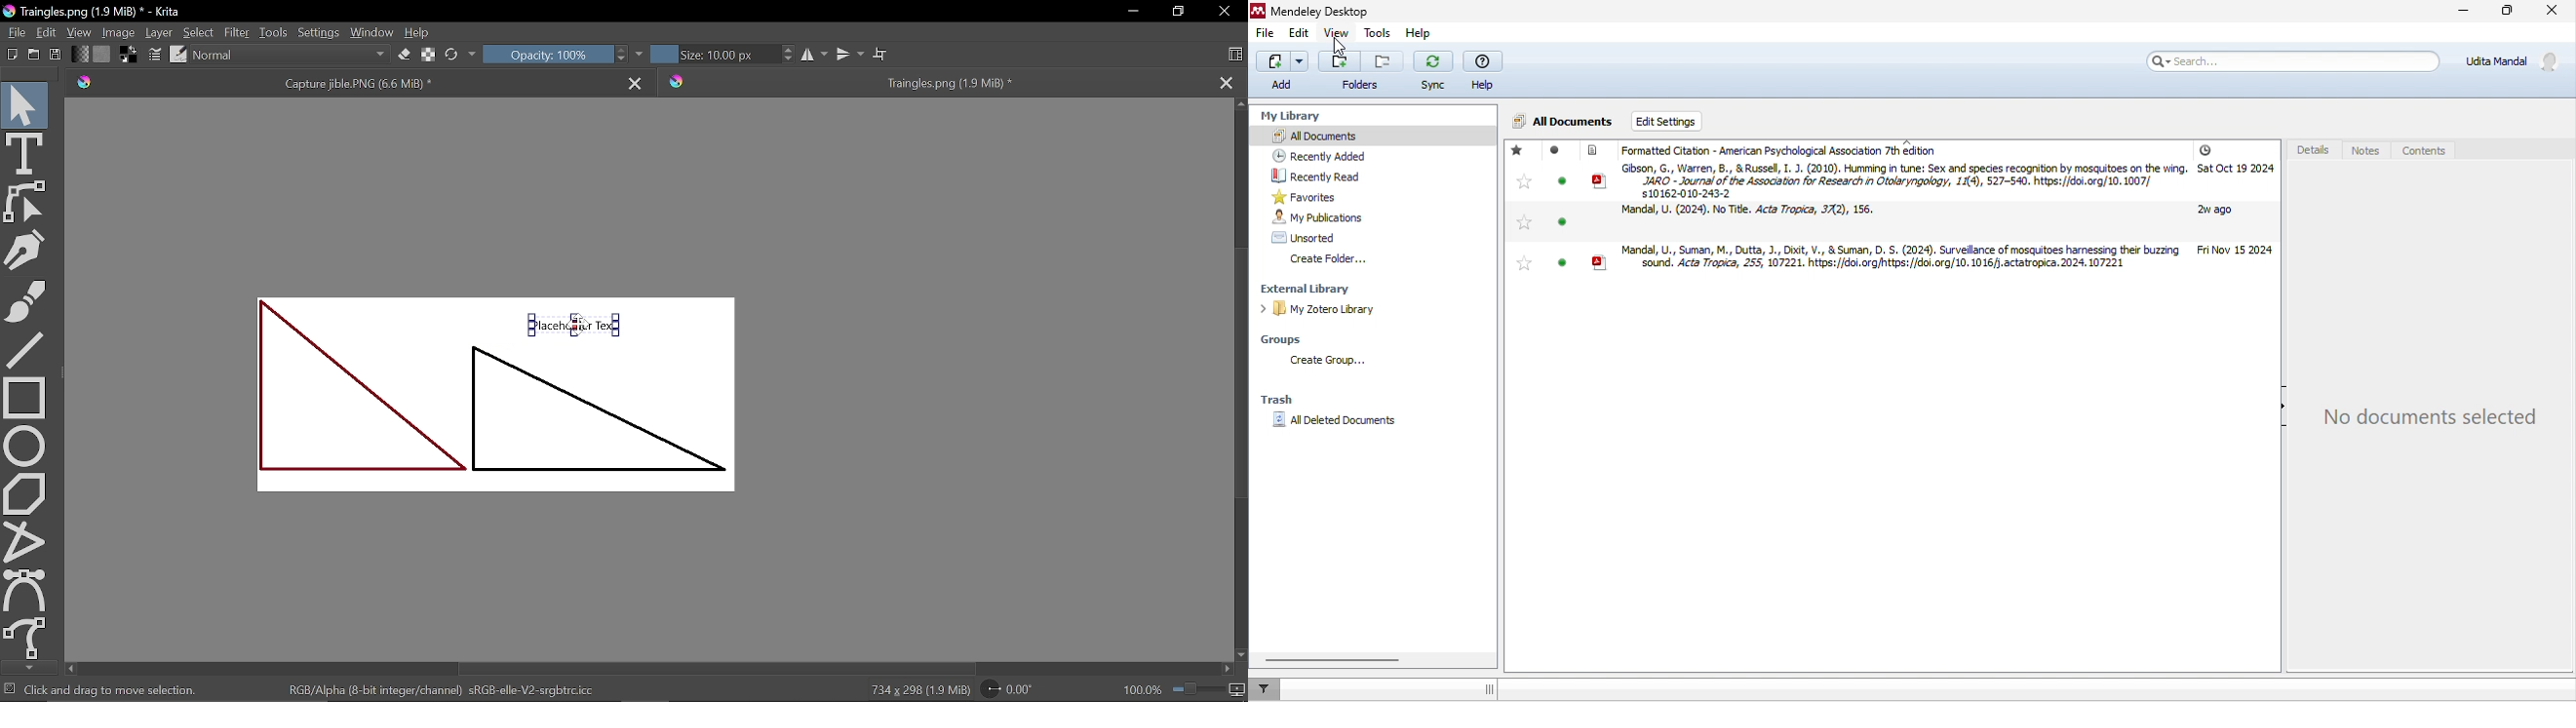  I want to click on recently read, so click(1326, 175).